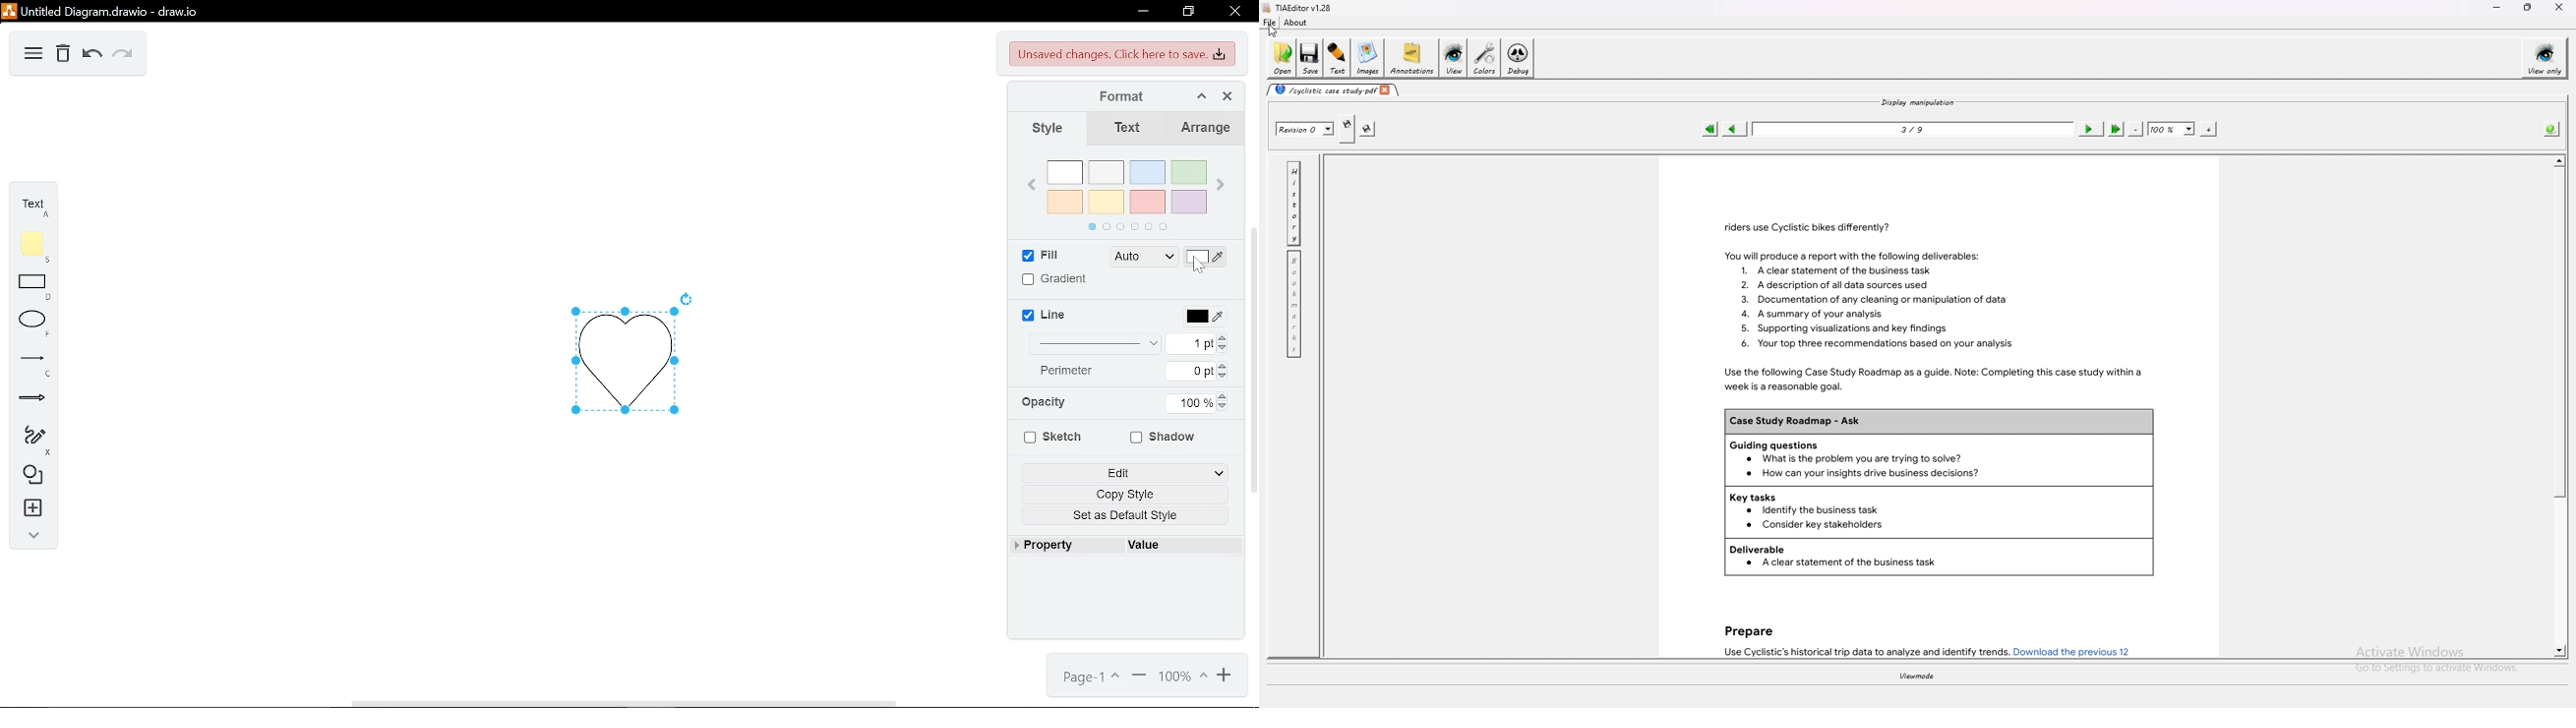  Describe the element at coordinates (1192, 401) in the screenshot. I see `100%` at that location.